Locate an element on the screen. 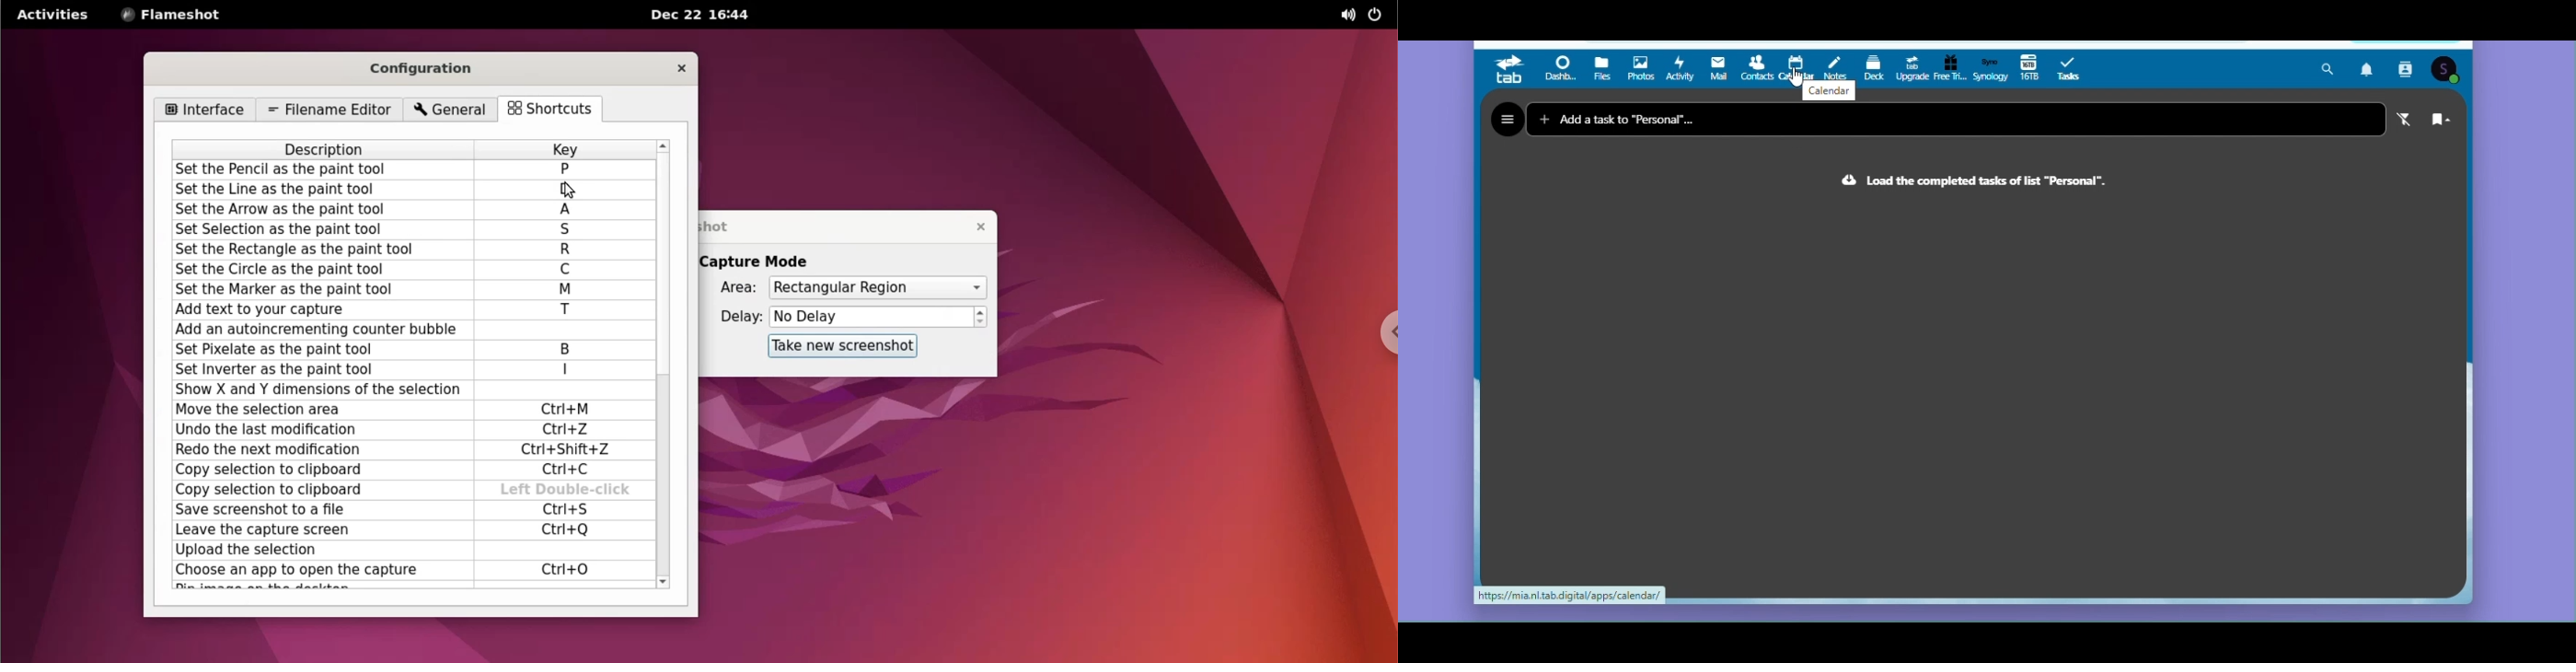  Tasks pane is located at coordinates (1971, 392).